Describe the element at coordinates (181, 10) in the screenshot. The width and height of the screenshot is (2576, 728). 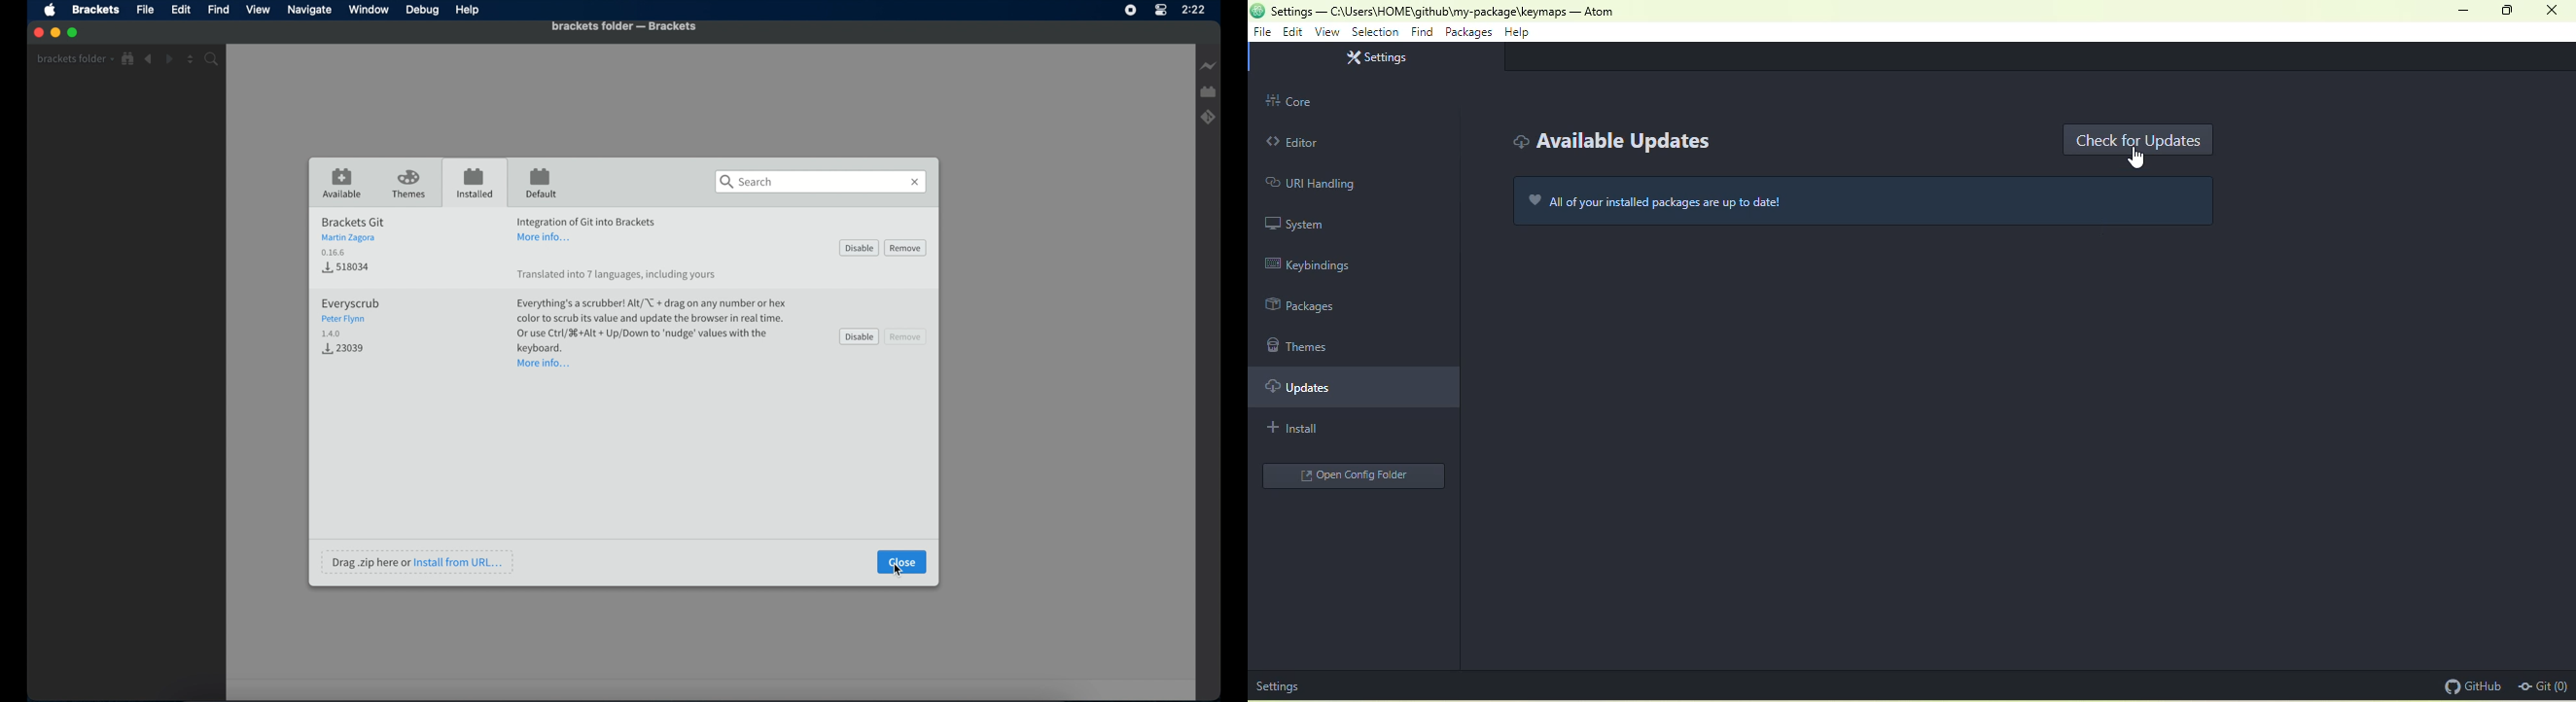
I see `edit` at that location.